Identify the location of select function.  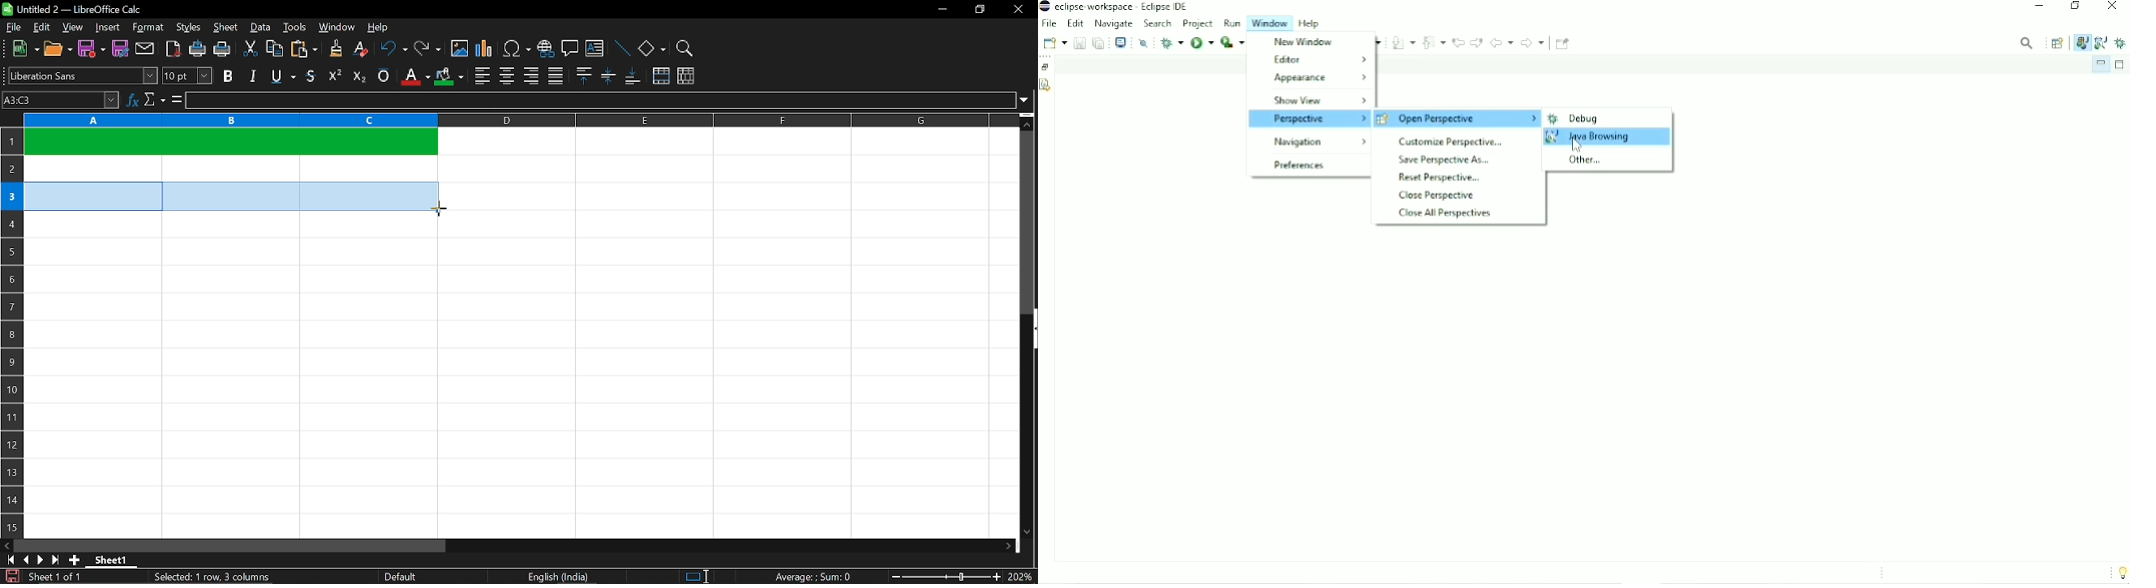
(154, 101).